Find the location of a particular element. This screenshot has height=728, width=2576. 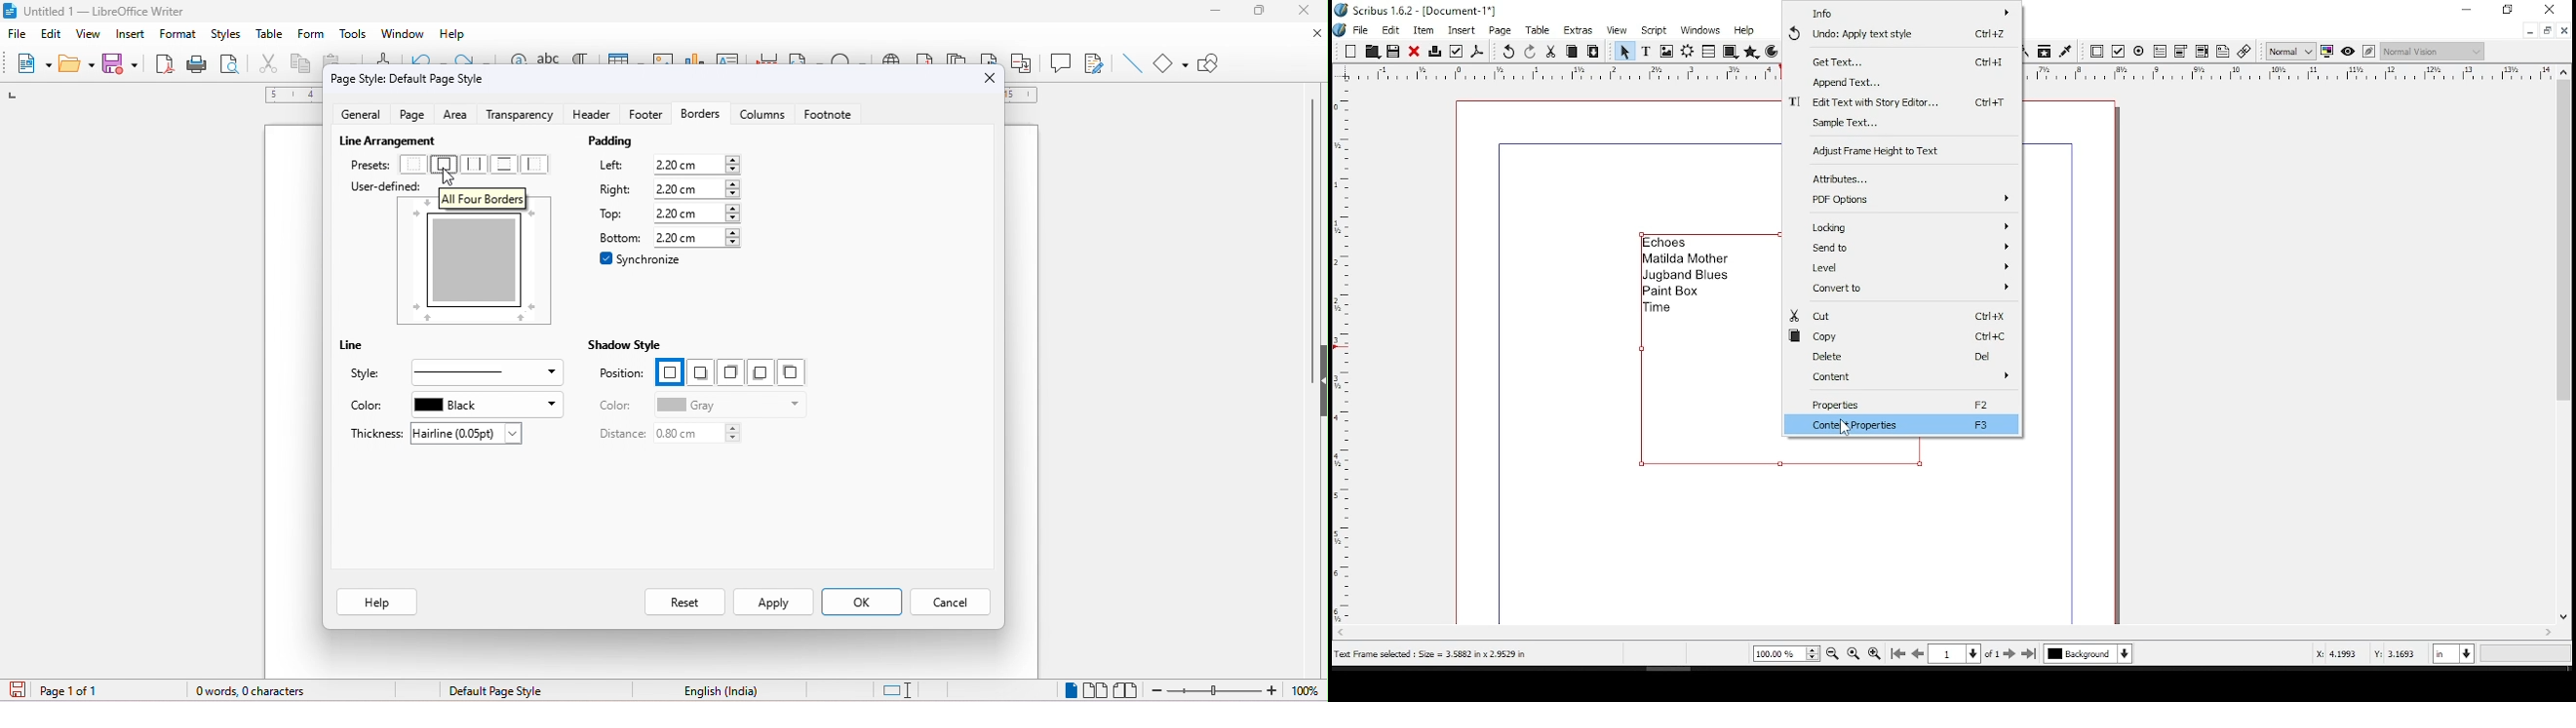

cursor moved is located at coordinates (448, 178).